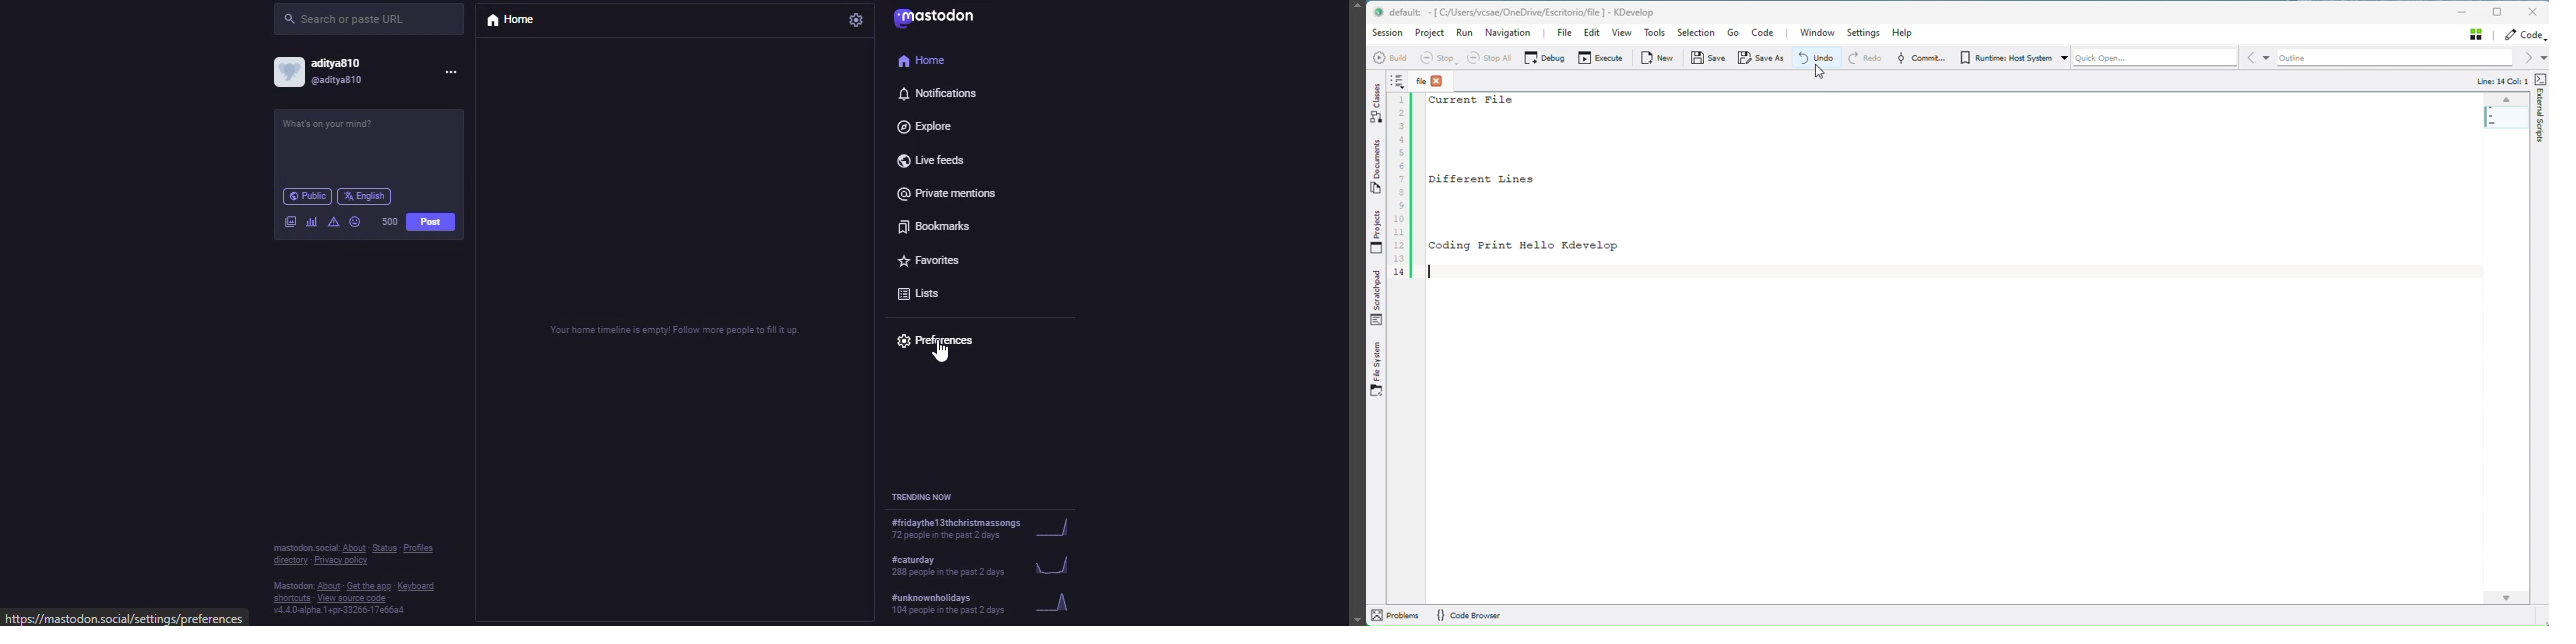 The height and width of the screenshot is (644, 2576). What do you see at coordinates (1764, 59) in the screenshot?
I see `Save as` at bounding box center [1764, 59].